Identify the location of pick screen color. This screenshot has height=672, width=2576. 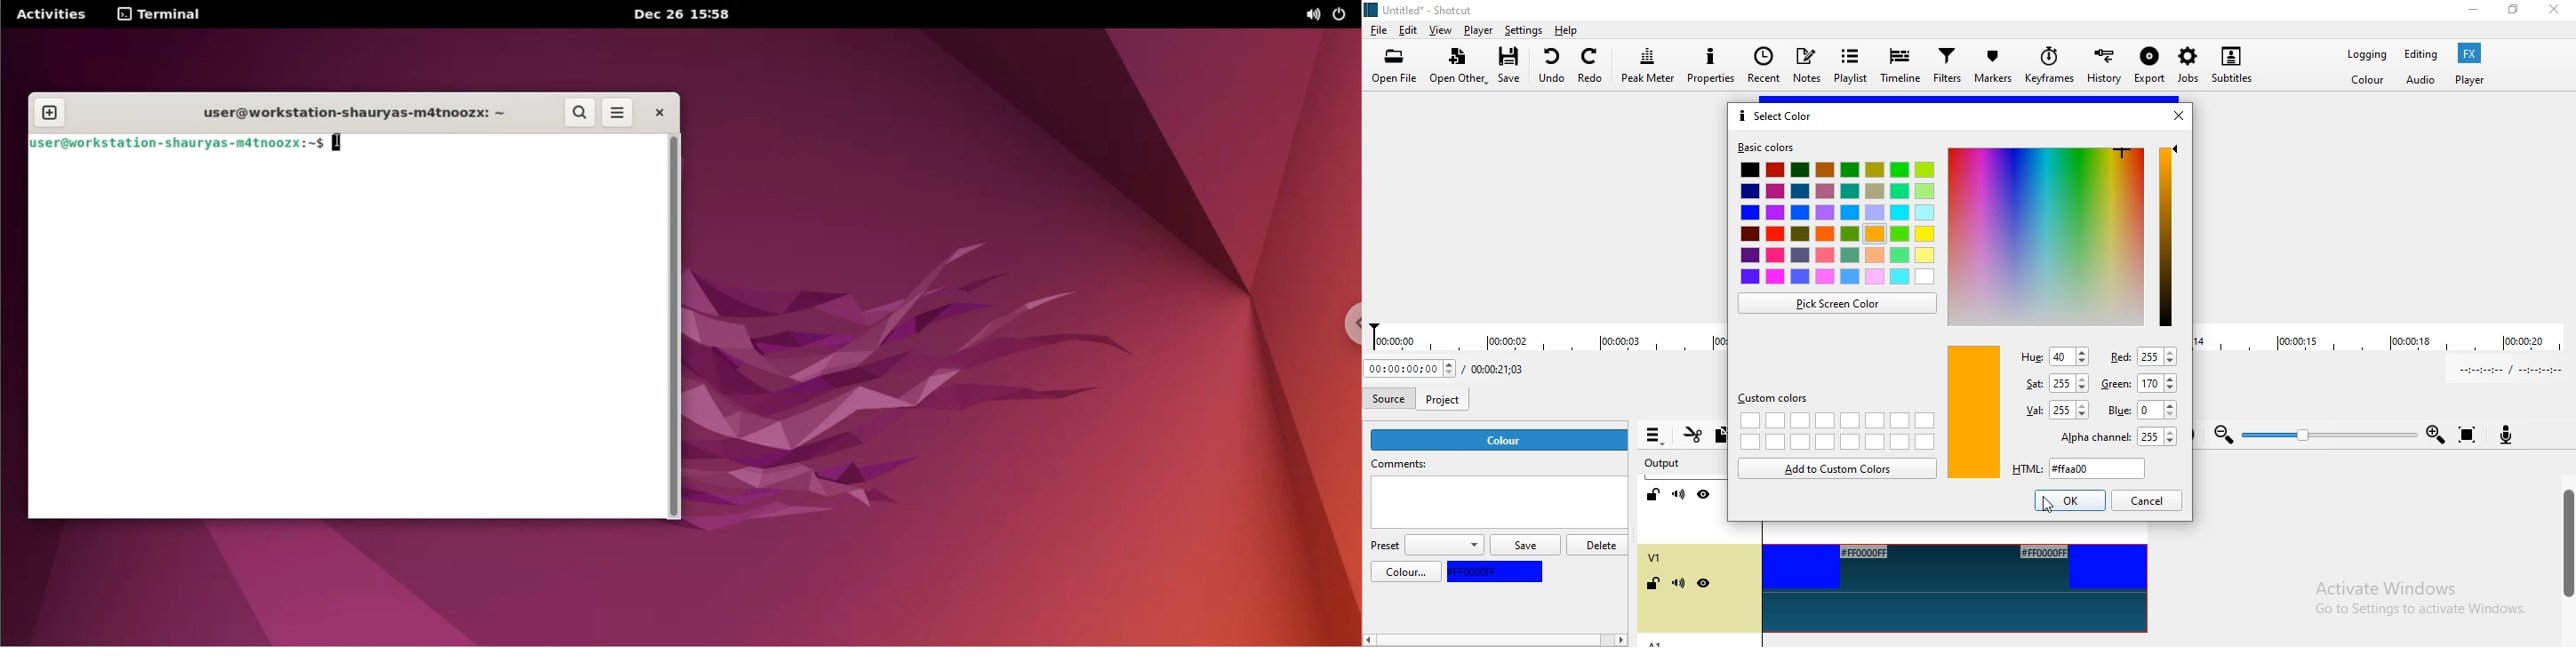
(1838, 304).